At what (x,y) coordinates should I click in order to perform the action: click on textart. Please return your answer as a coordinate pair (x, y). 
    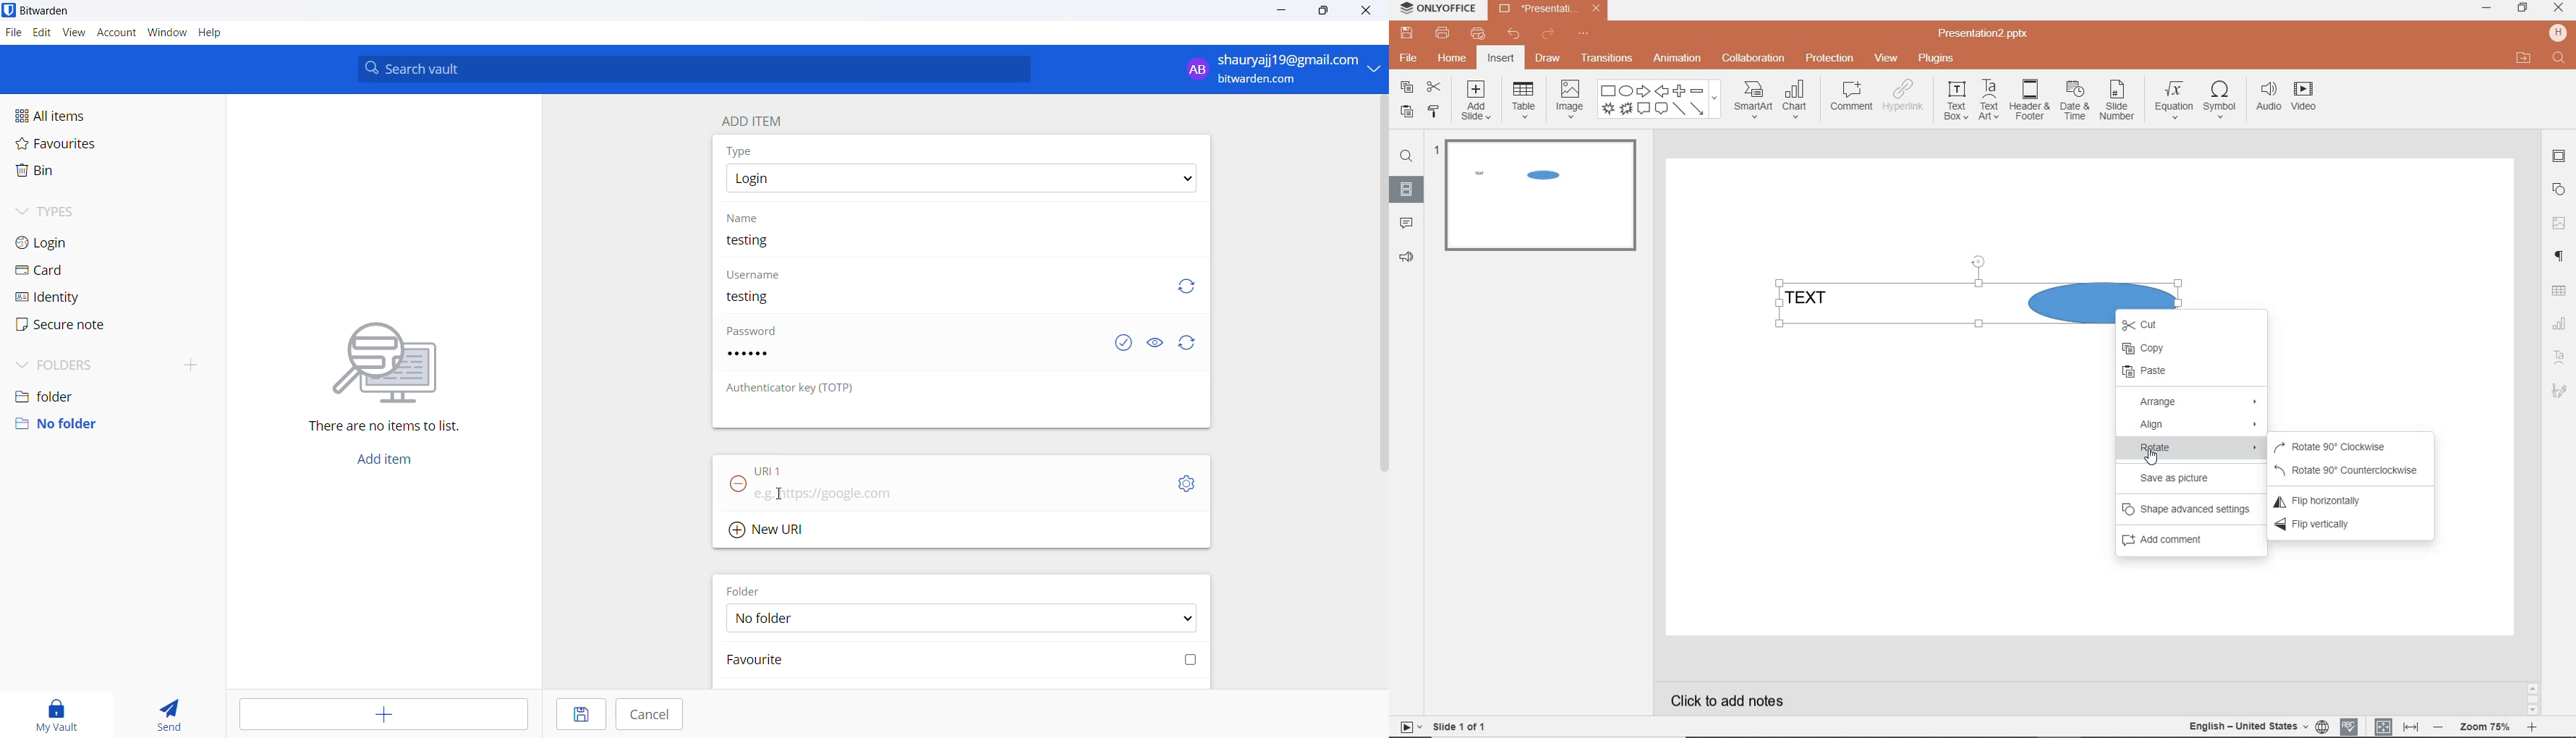
    Looking at the image, I should click on (1988, 99).